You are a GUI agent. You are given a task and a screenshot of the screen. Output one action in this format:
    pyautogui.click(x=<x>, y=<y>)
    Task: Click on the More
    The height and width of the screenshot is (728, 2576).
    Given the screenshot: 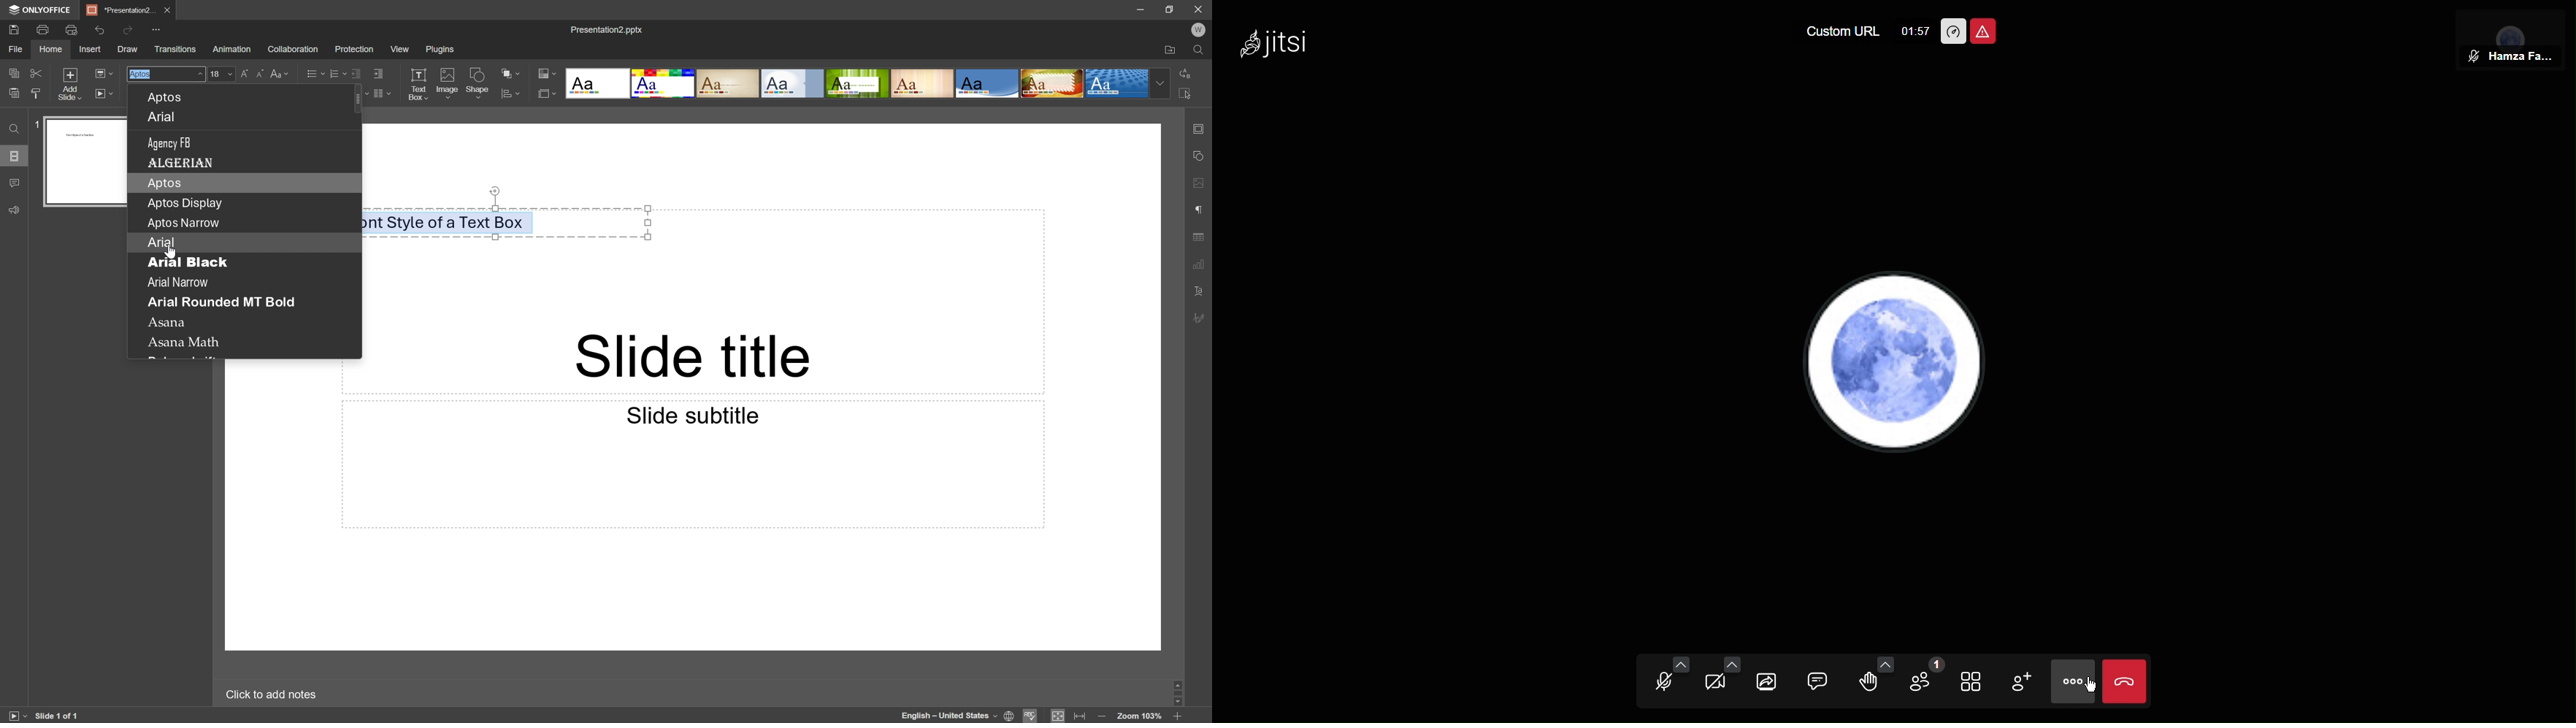 What is the action you would take?
    pyautogui.click(x=2071, y=681)
    